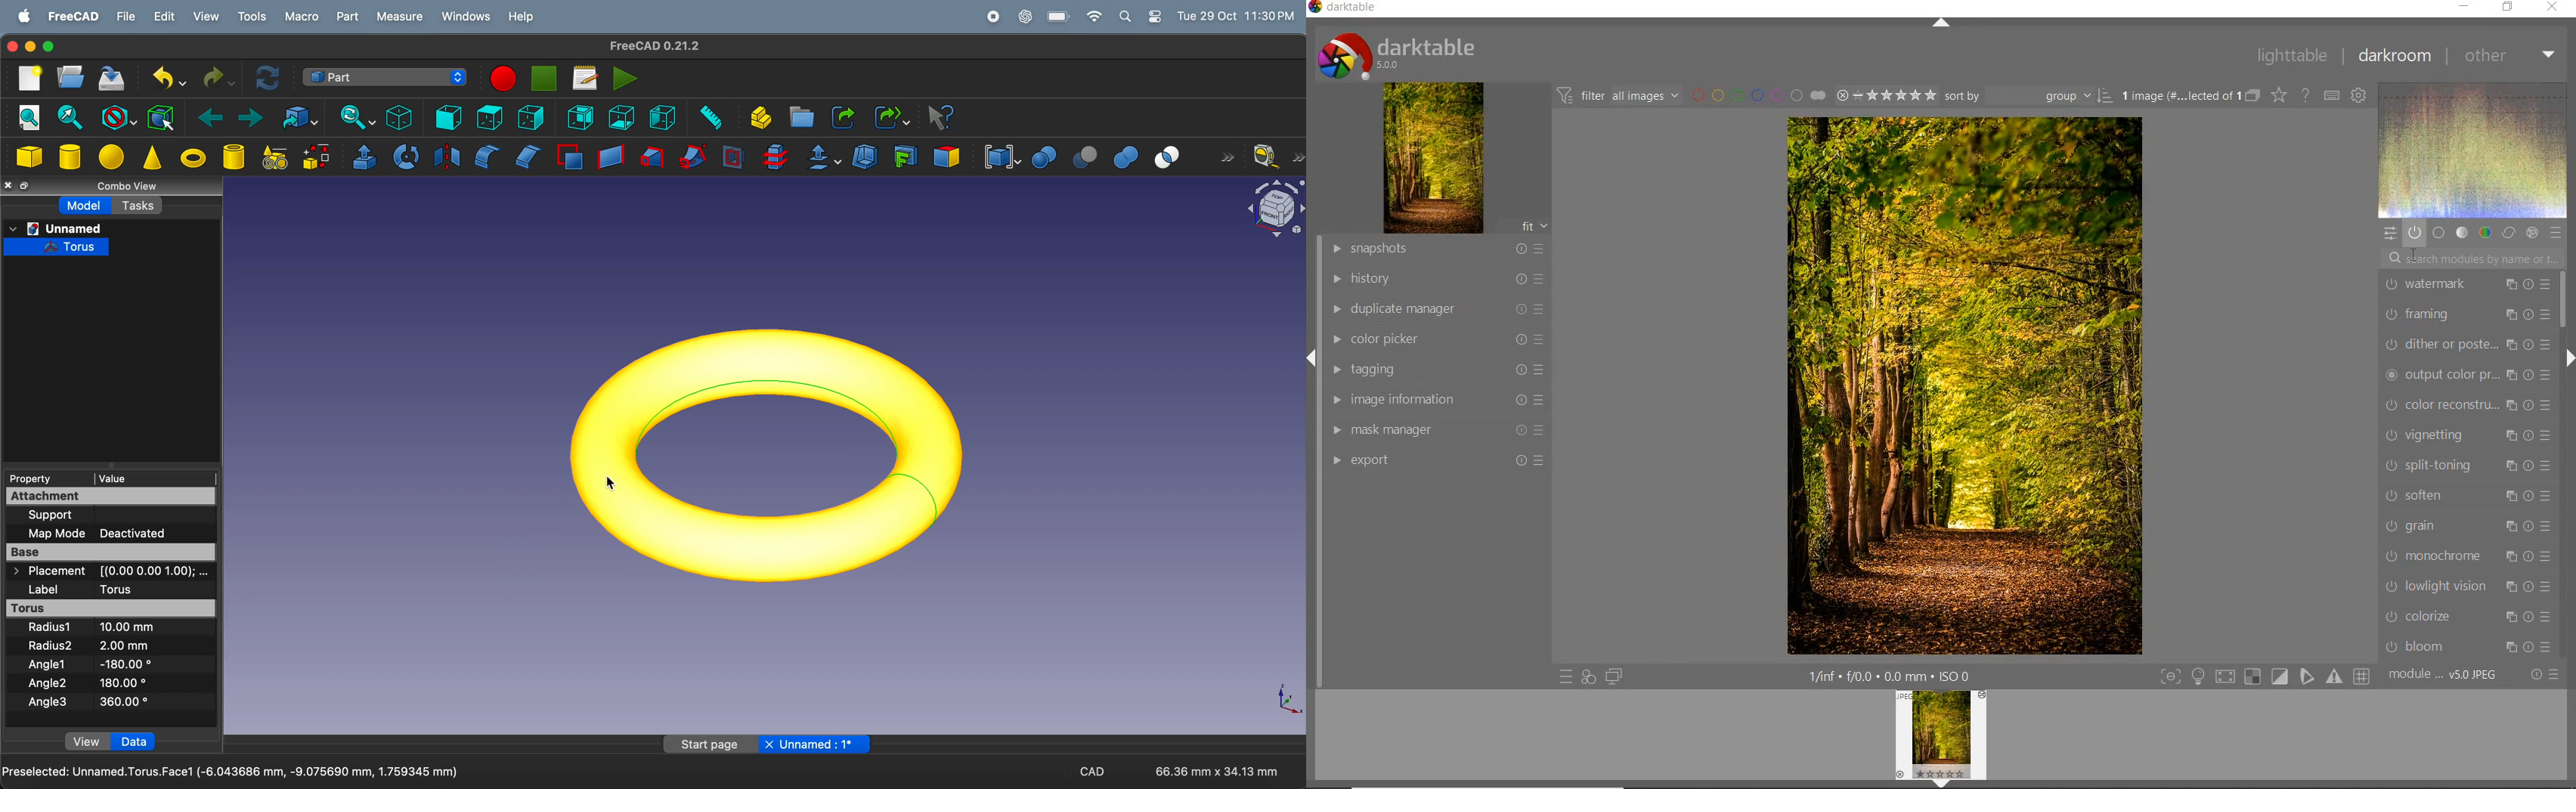 Image resolution: width=2576 pixels, height=812 pixels. I want to click on part, so click(348, 17).